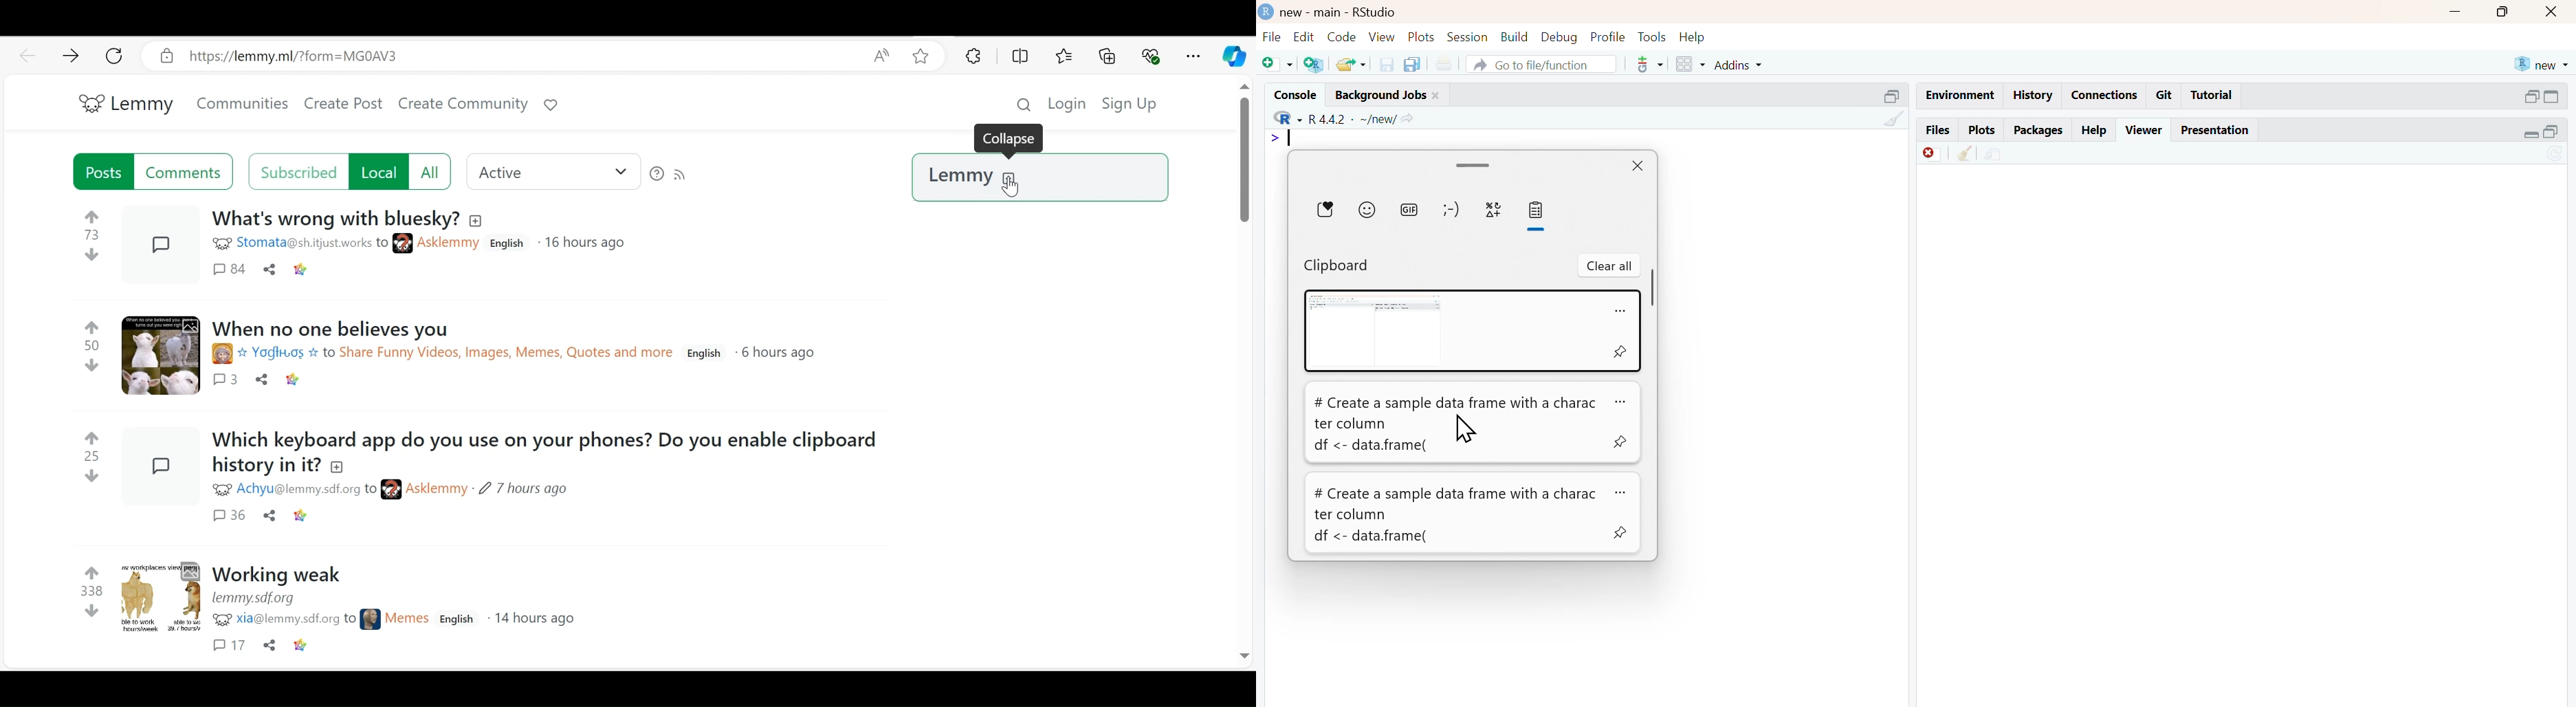 Image resolution: width=2576 pixels, height=728 pixels. I want to click on Upvotes, so click(95, 215).